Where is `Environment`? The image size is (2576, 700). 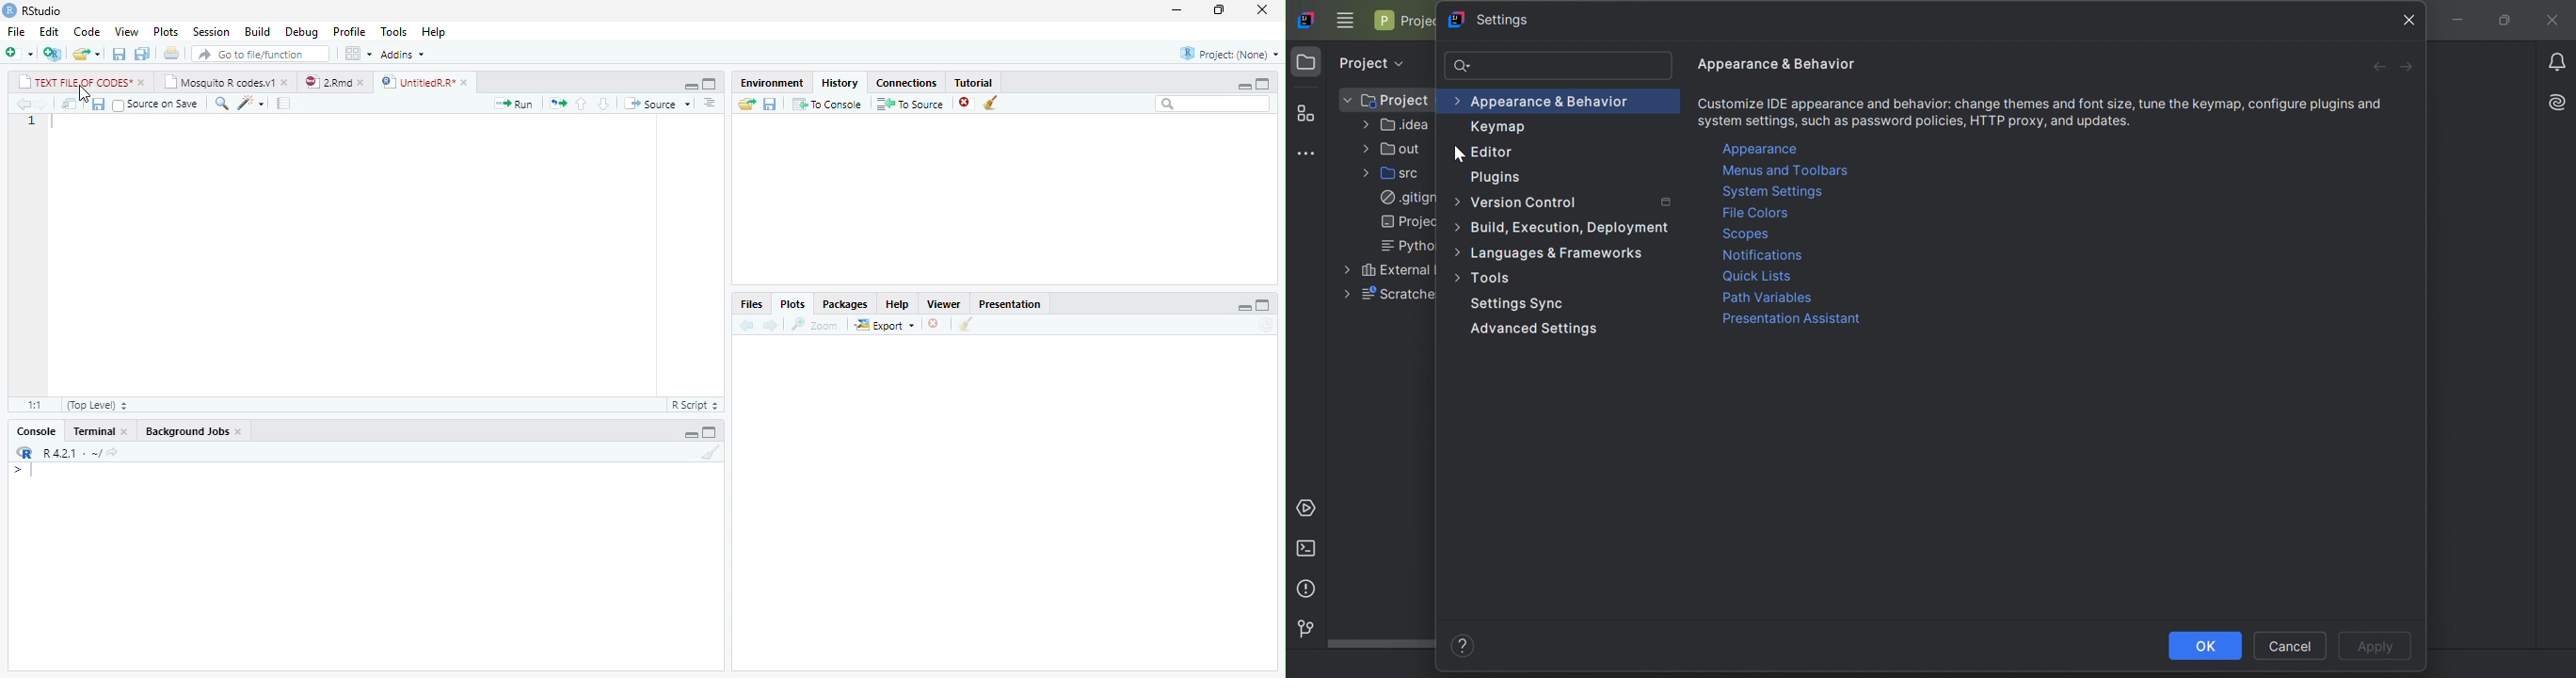
Environment is located at coordinates (772, 82).